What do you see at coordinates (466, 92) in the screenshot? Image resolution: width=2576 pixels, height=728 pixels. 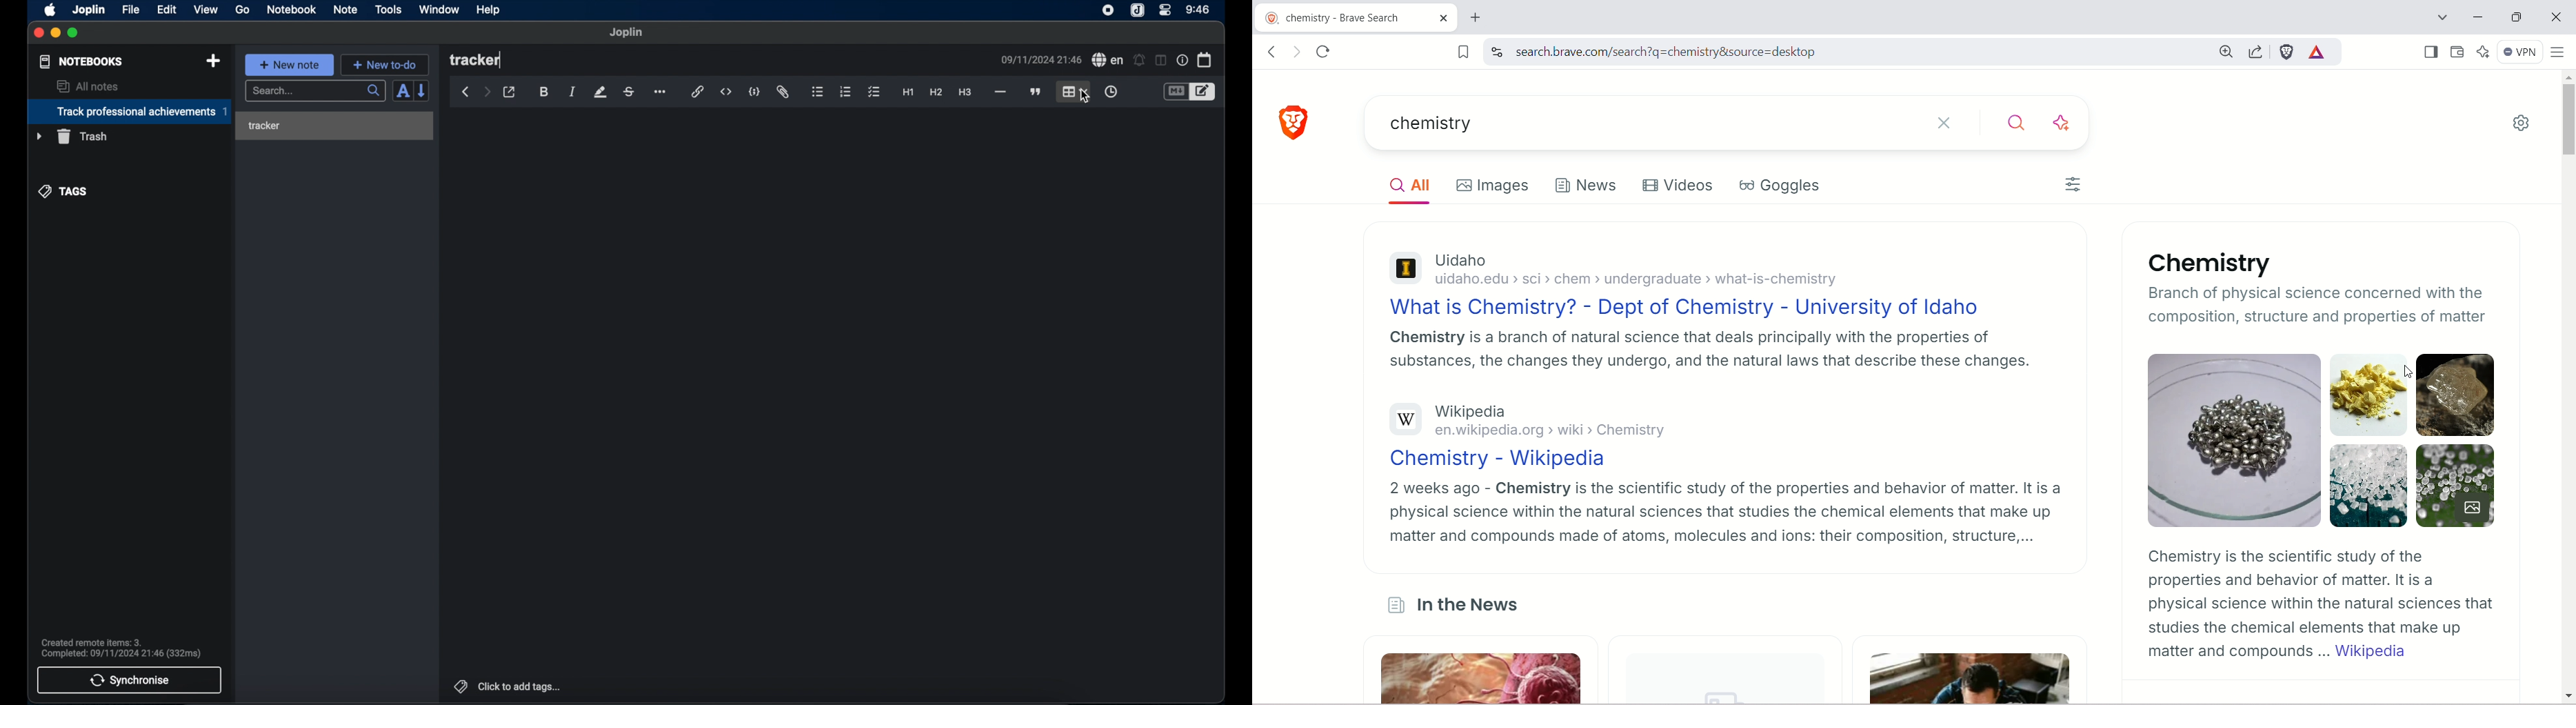 I see `back` at bounding box center [466, 92].